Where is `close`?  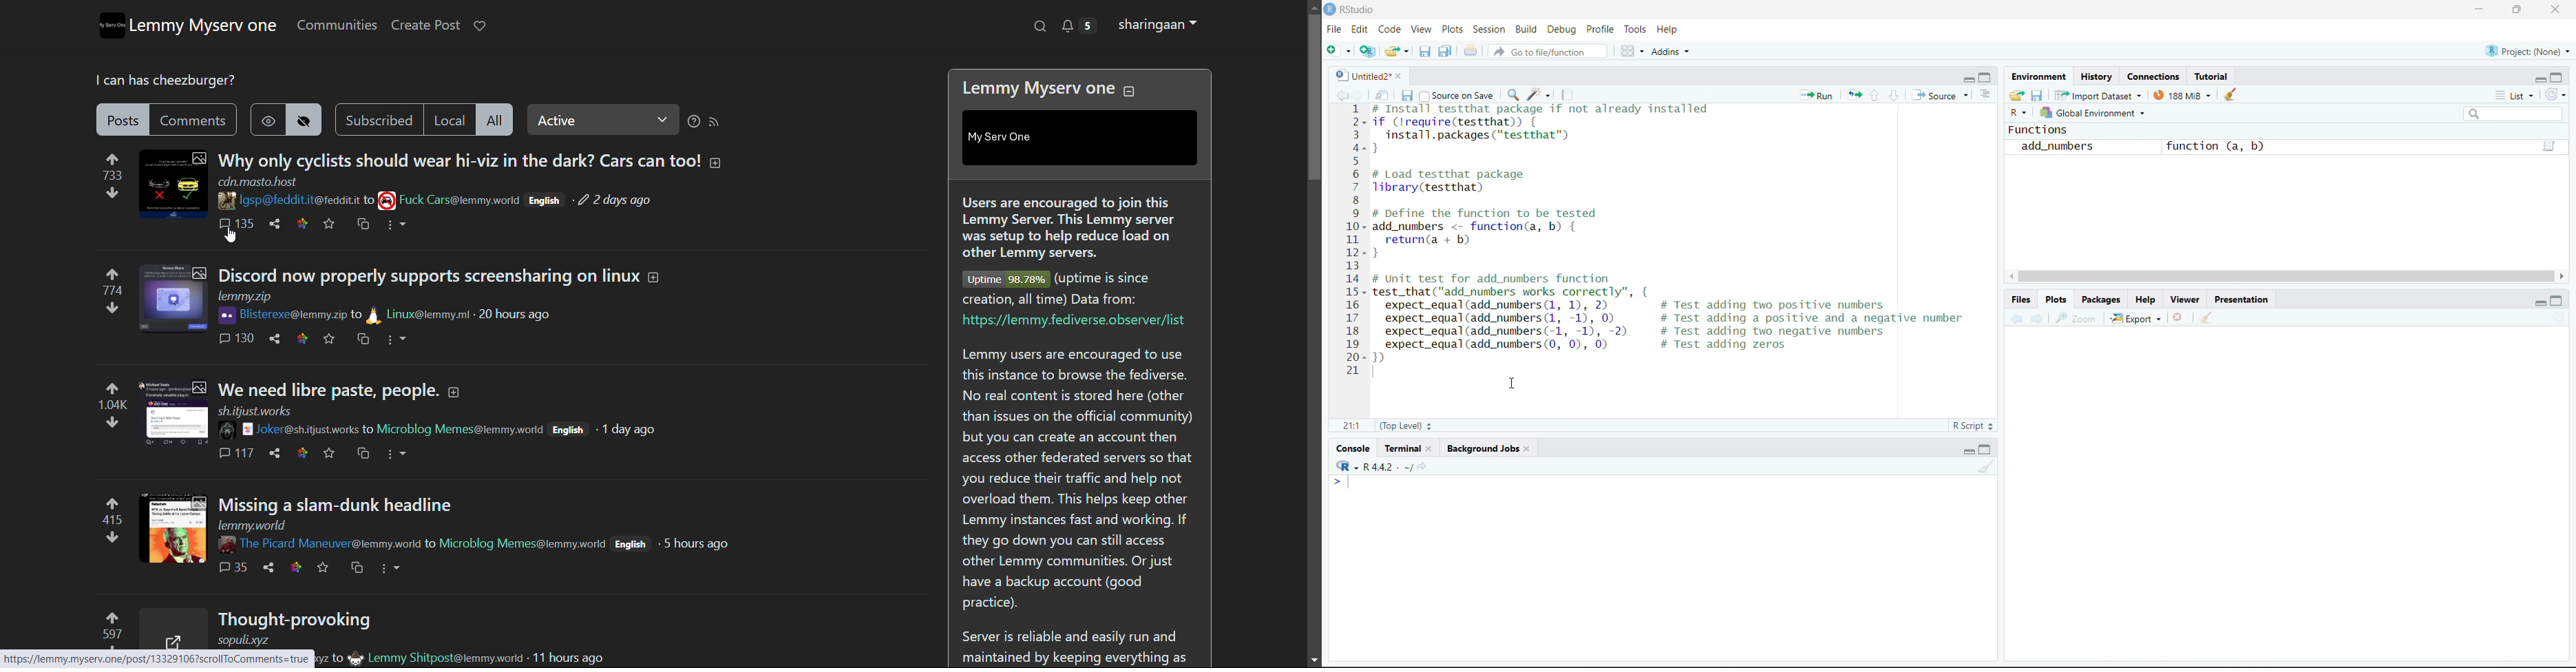
close is located at coordinates (2557, 10).